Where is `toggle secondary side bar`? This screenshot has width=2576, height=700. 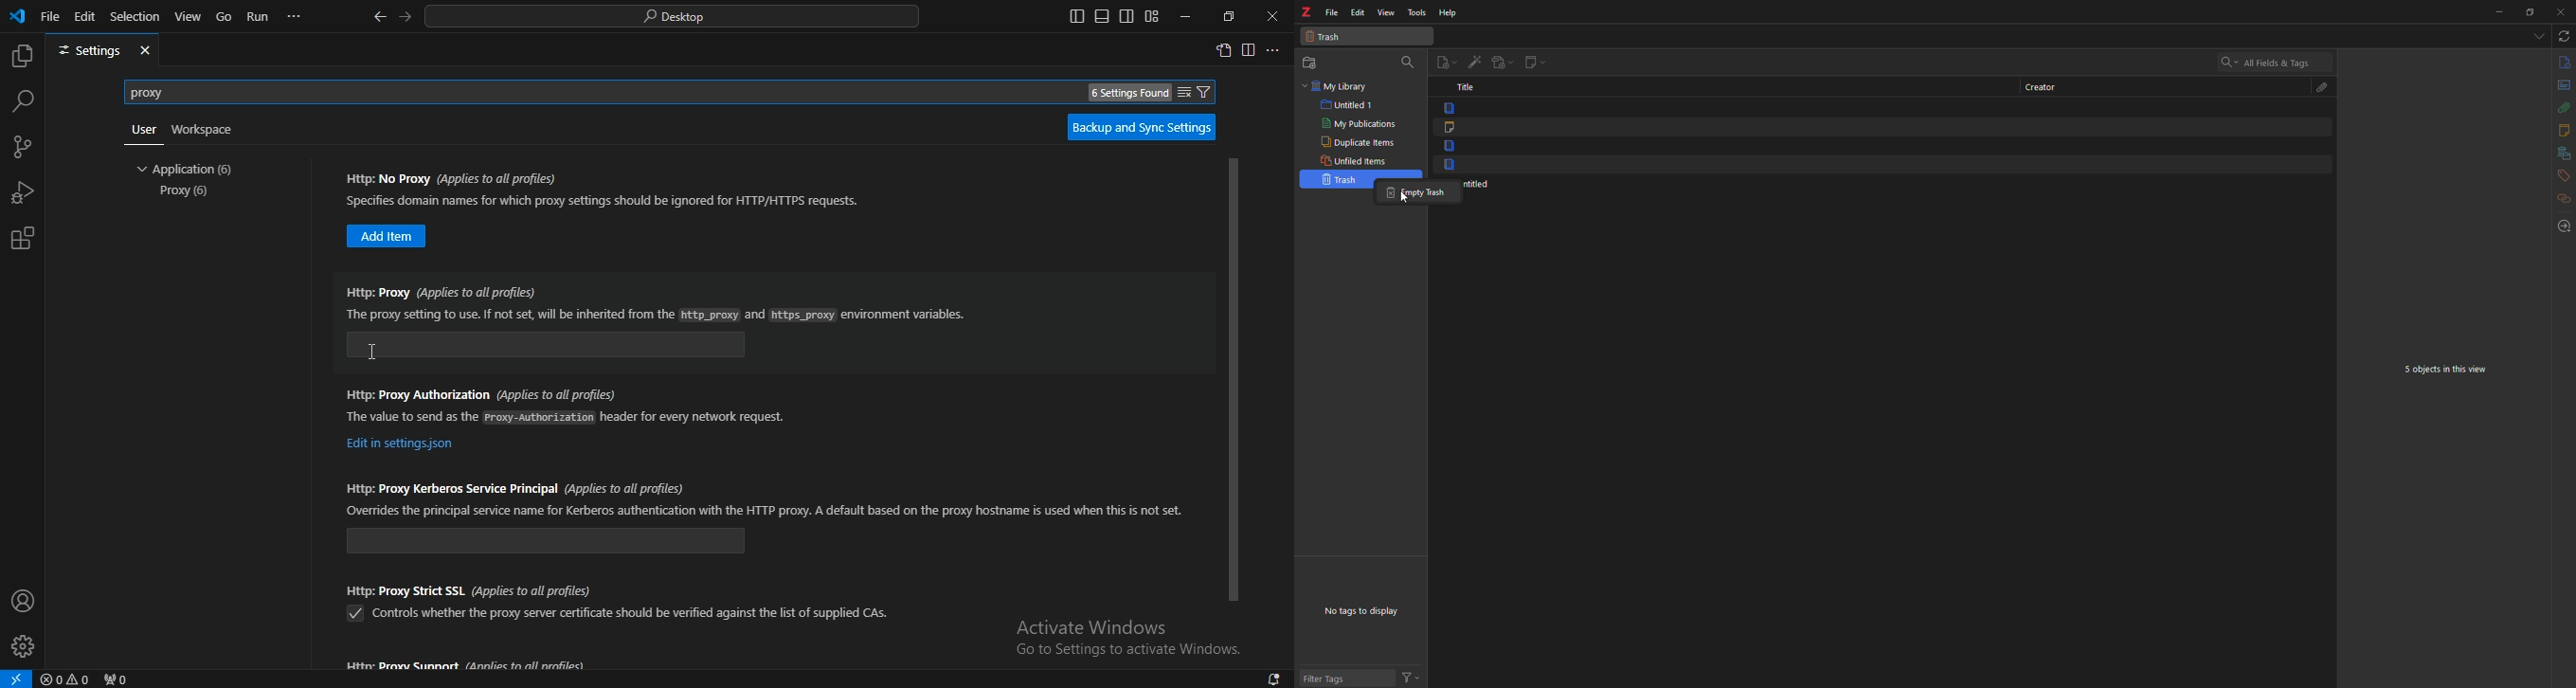
toggle secondary side bar is located at coordinates (1126, 16).